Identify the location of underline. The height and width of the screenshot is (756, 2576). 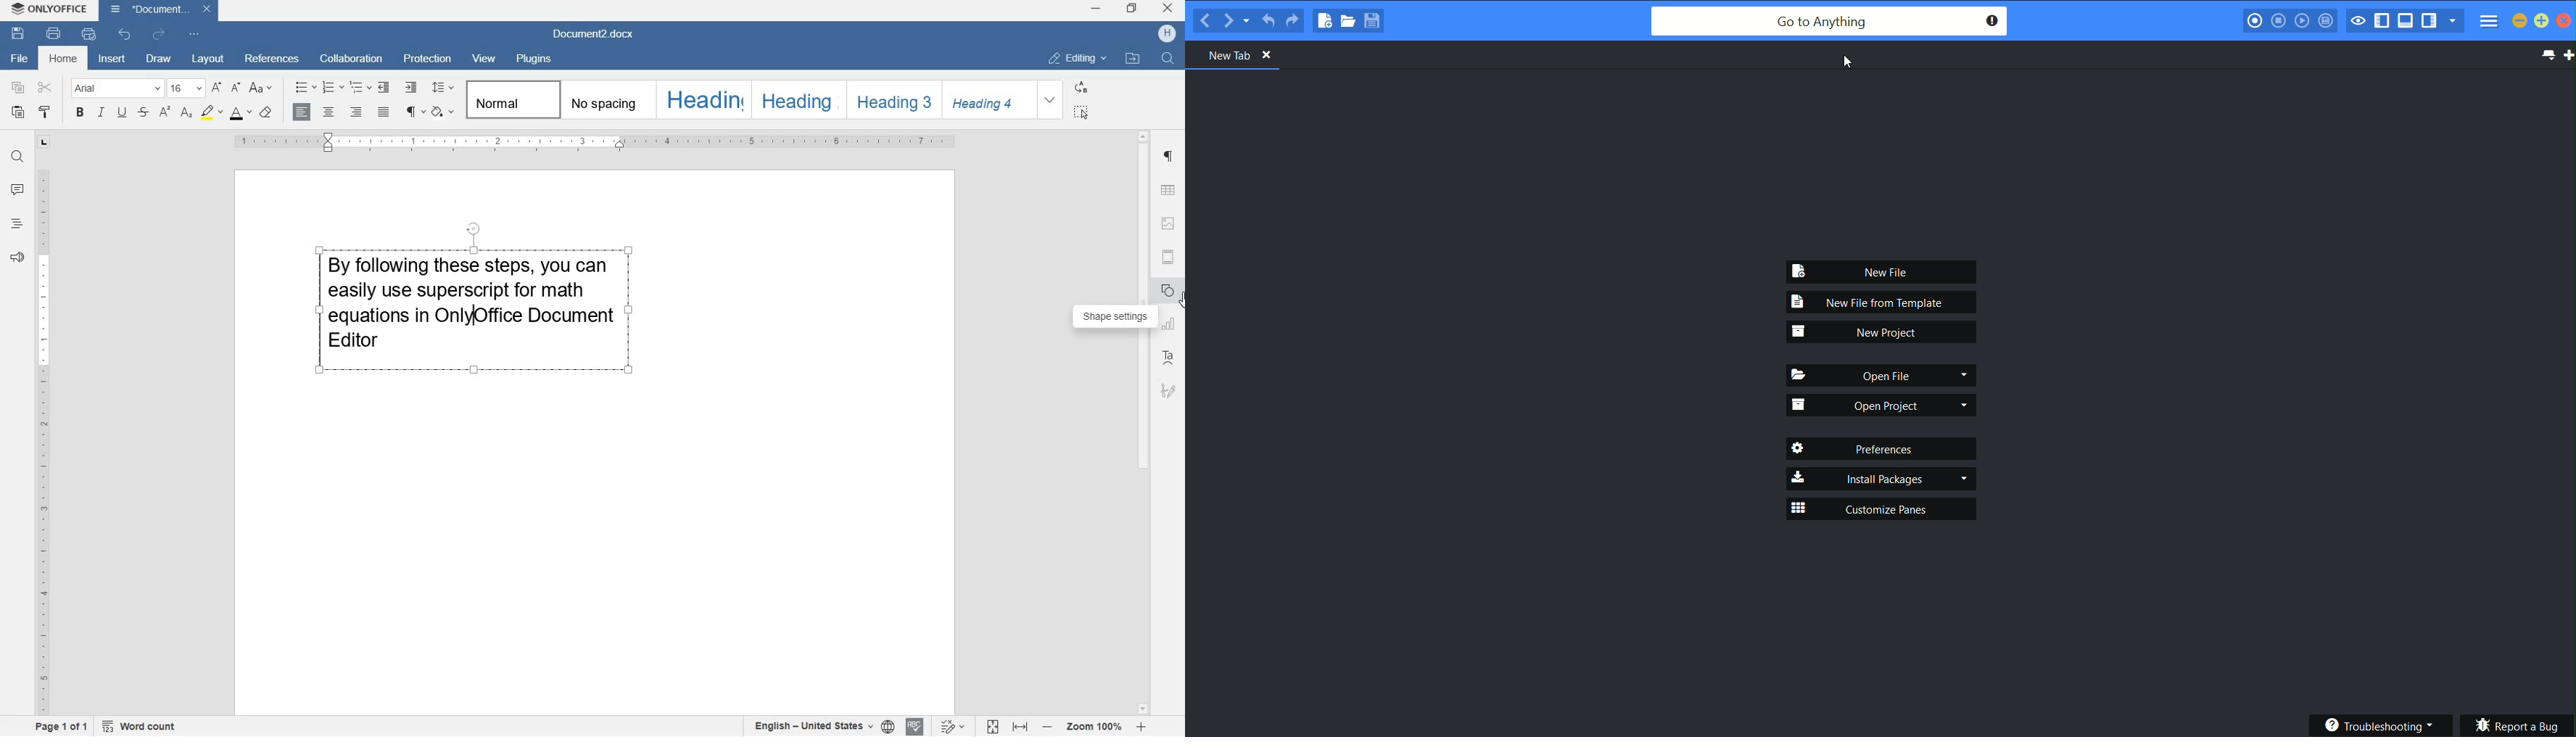
(121, 112).